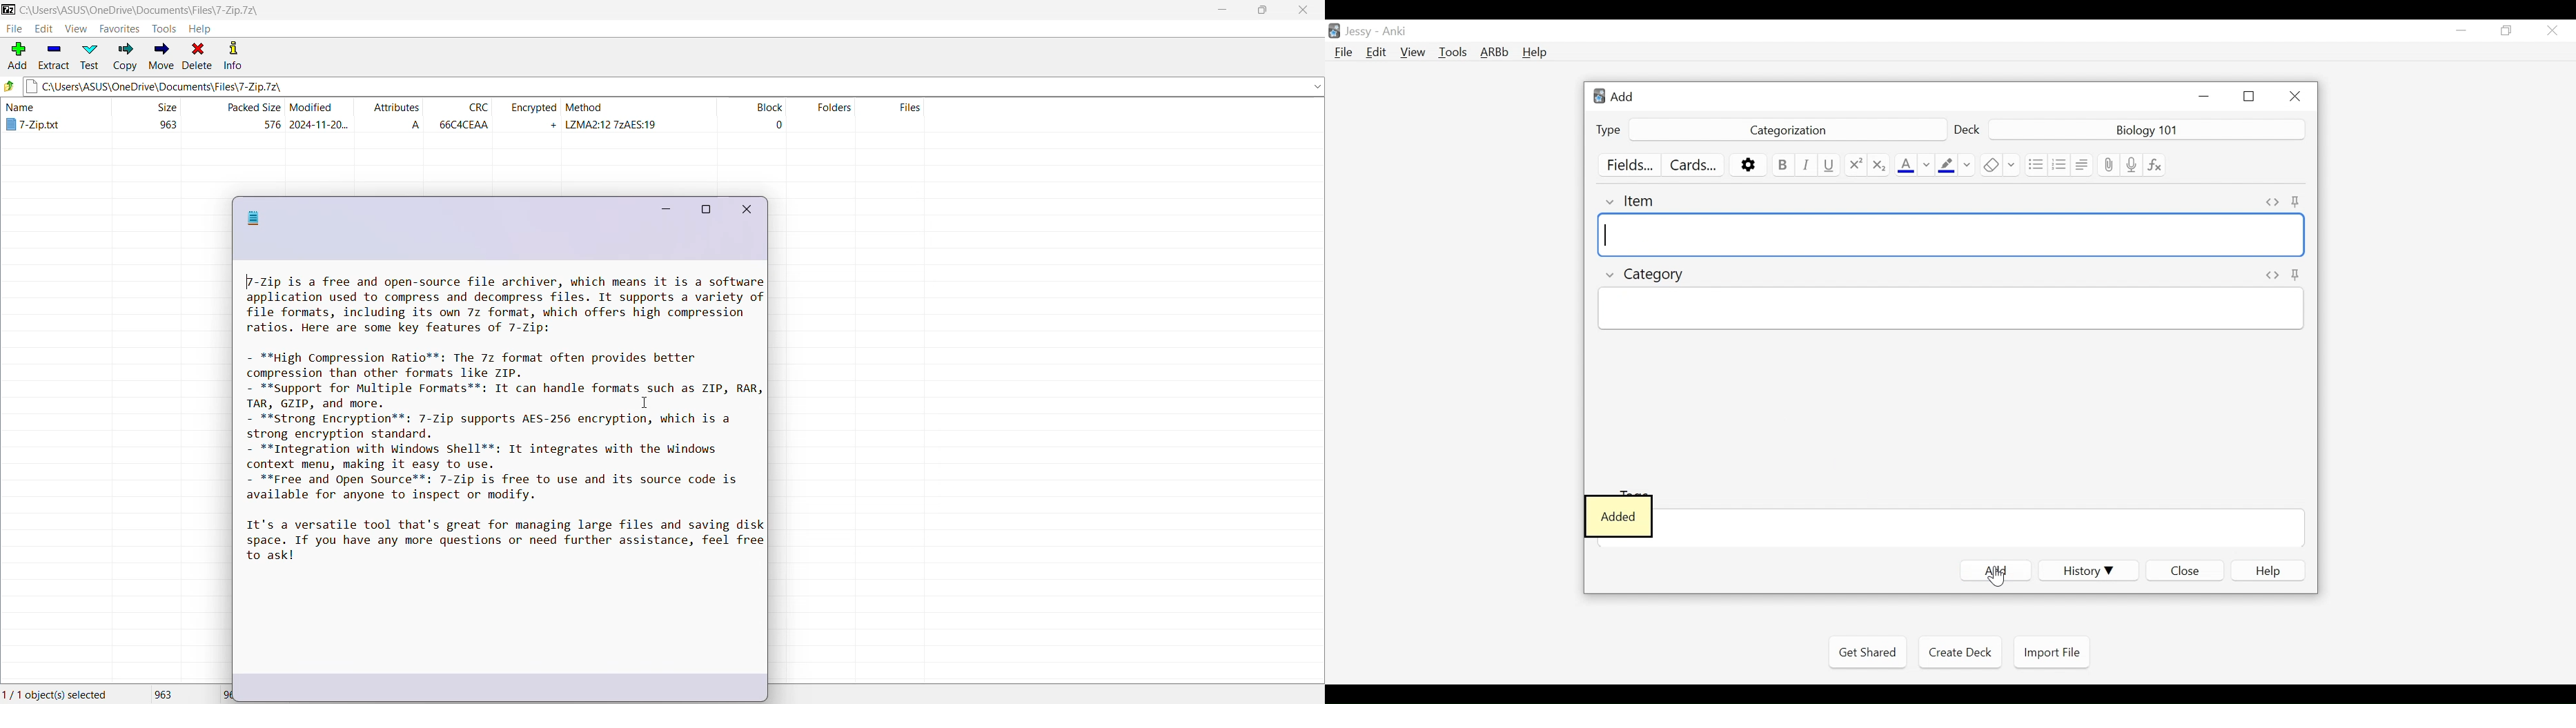 The width and height of the screenshot is (2576, 728). I want to click on Import File, so click(2052, 653).